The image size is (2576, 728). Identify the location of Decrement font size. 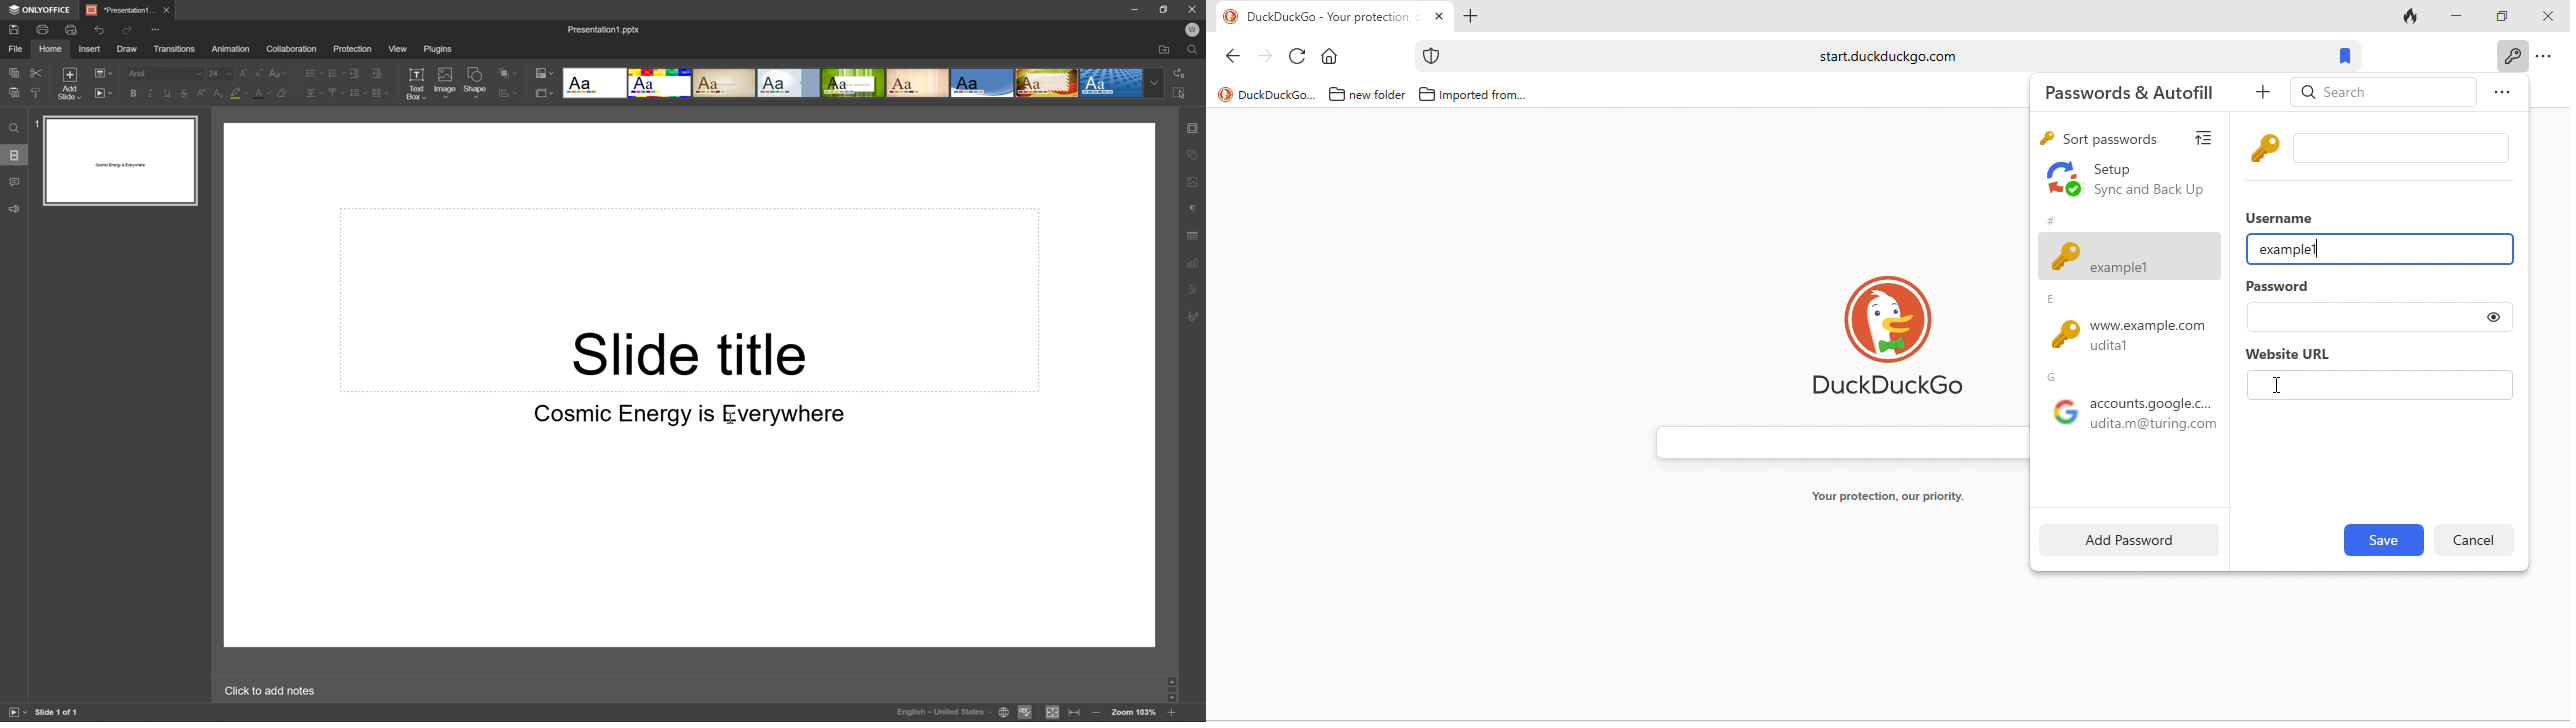
(260, 72).